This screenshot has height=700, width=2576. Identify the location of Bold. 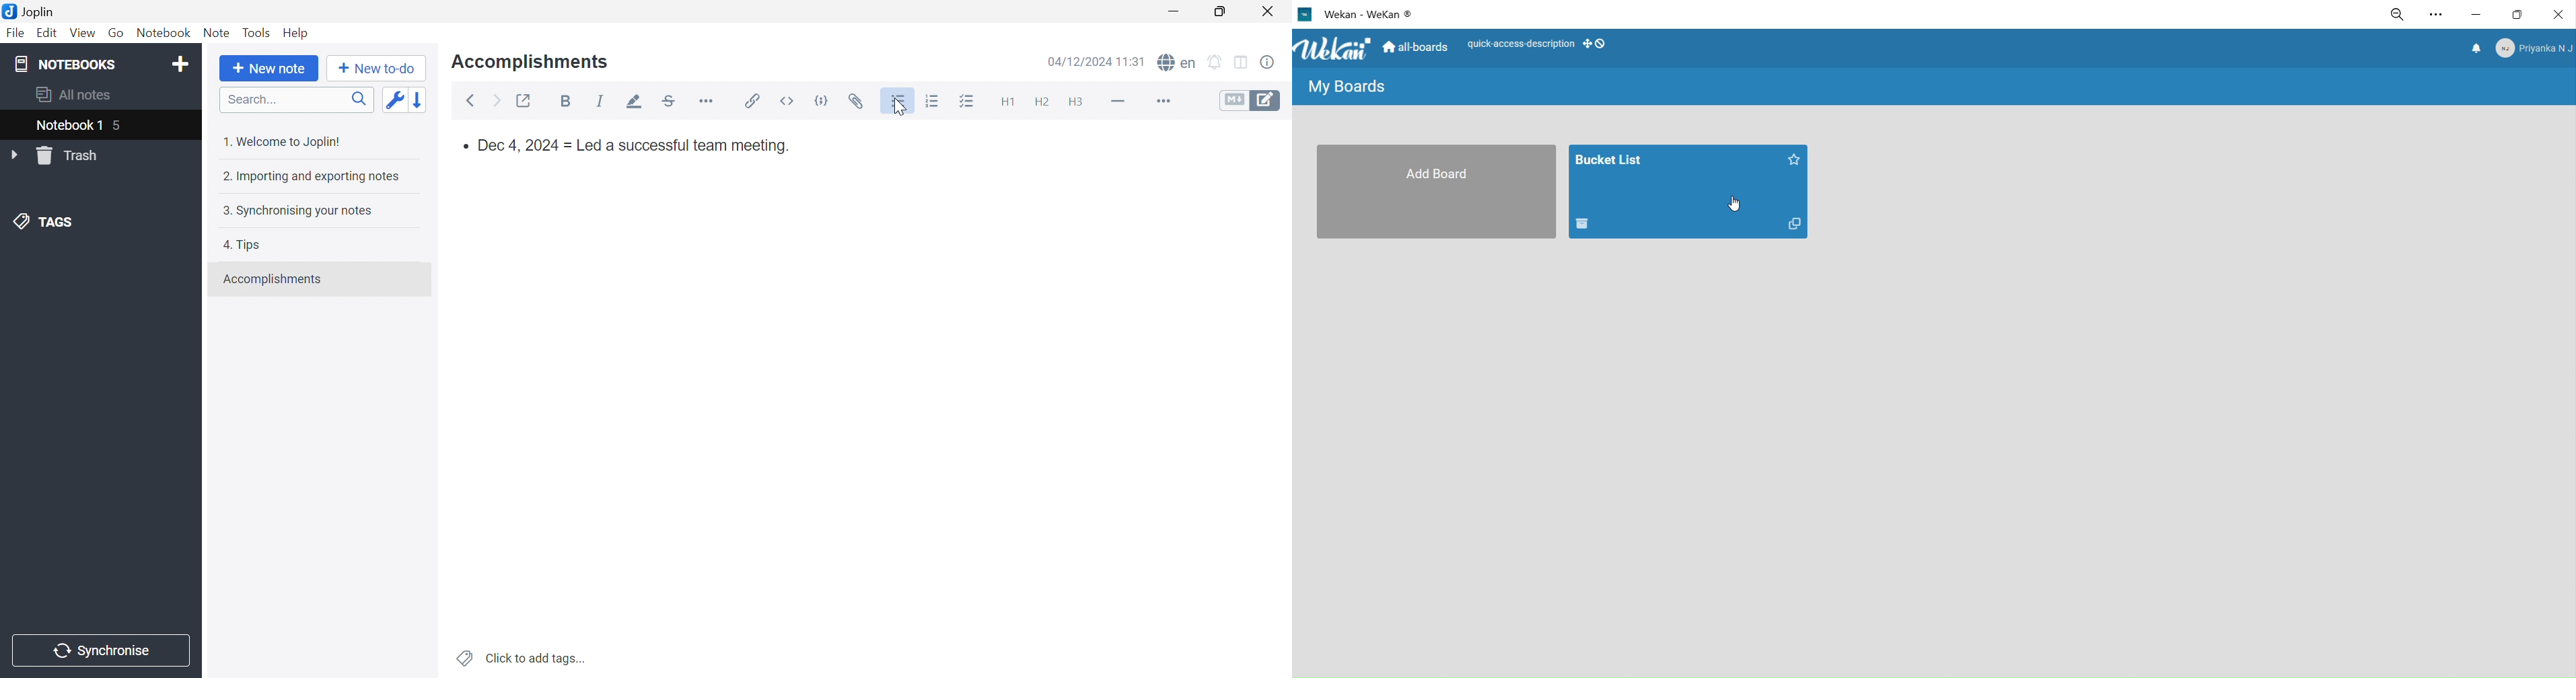
(566, 100).